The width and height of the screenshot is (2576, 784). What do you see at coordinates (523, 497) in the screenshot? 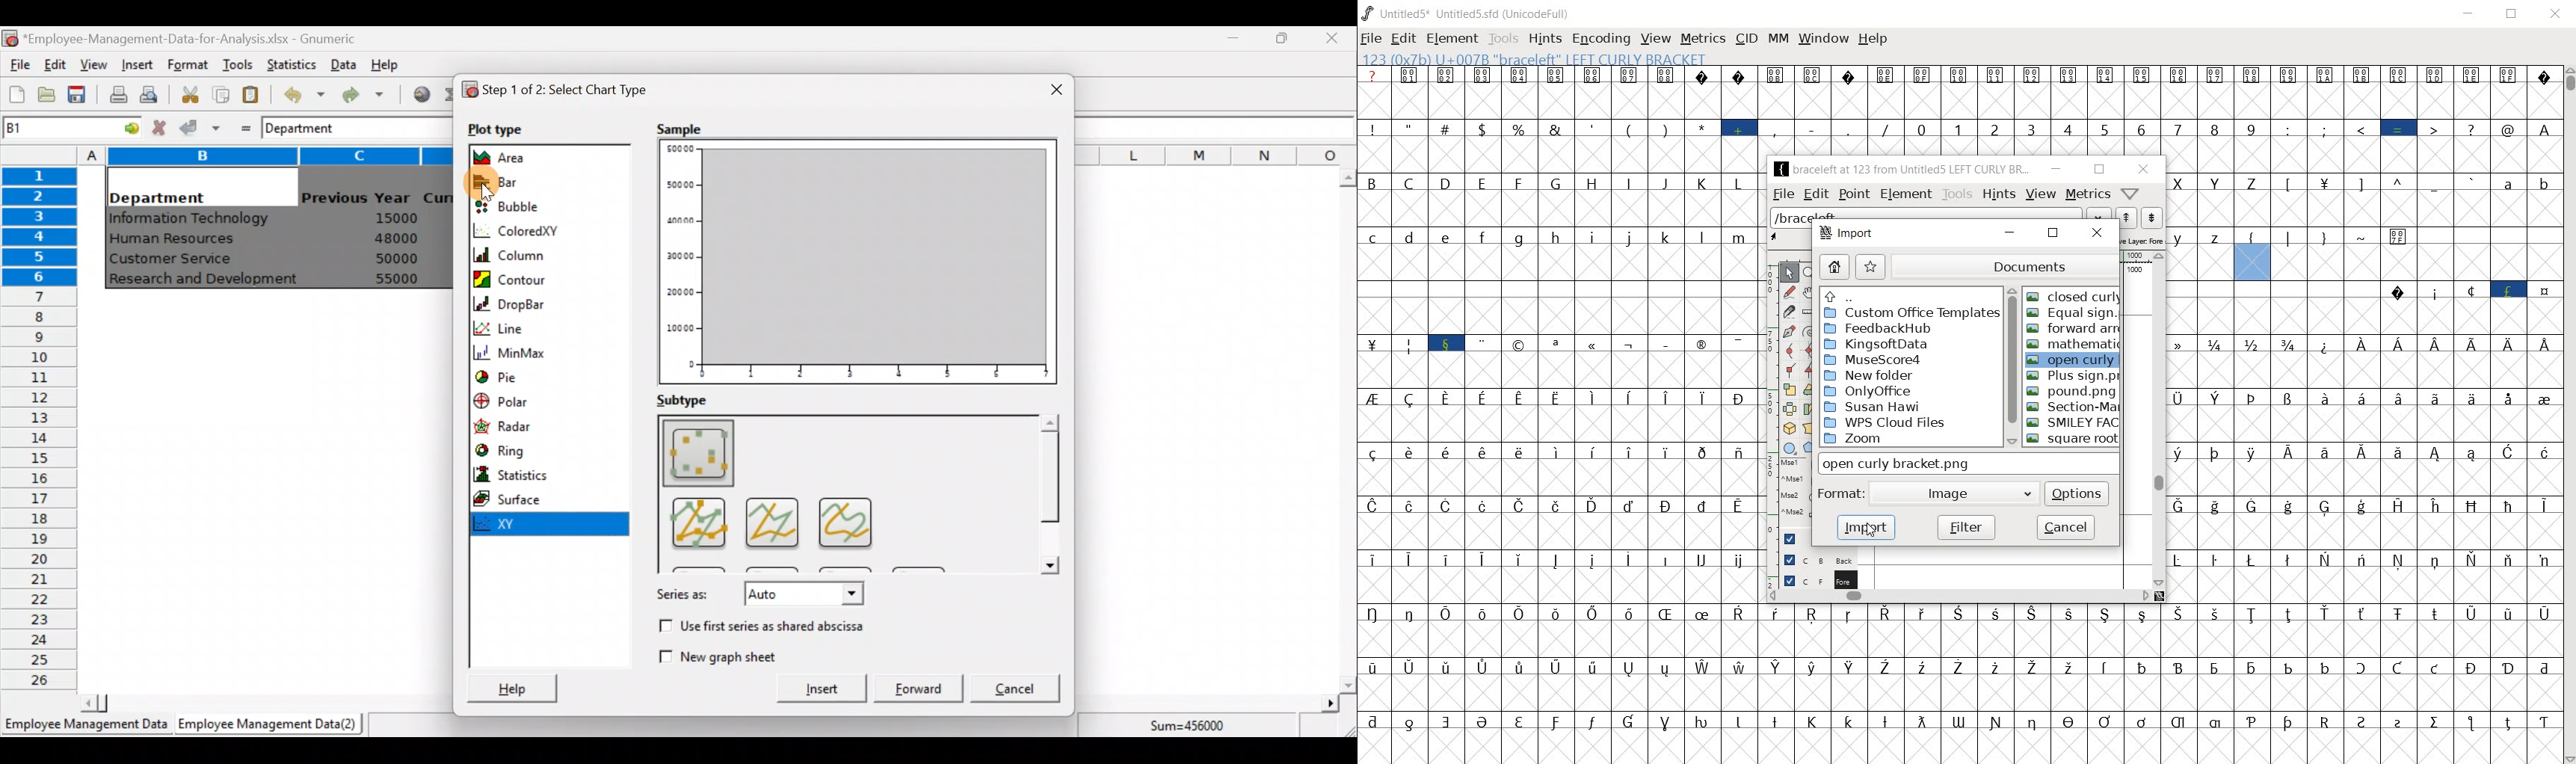
I see `Surface` at bounding box center [523, 497].